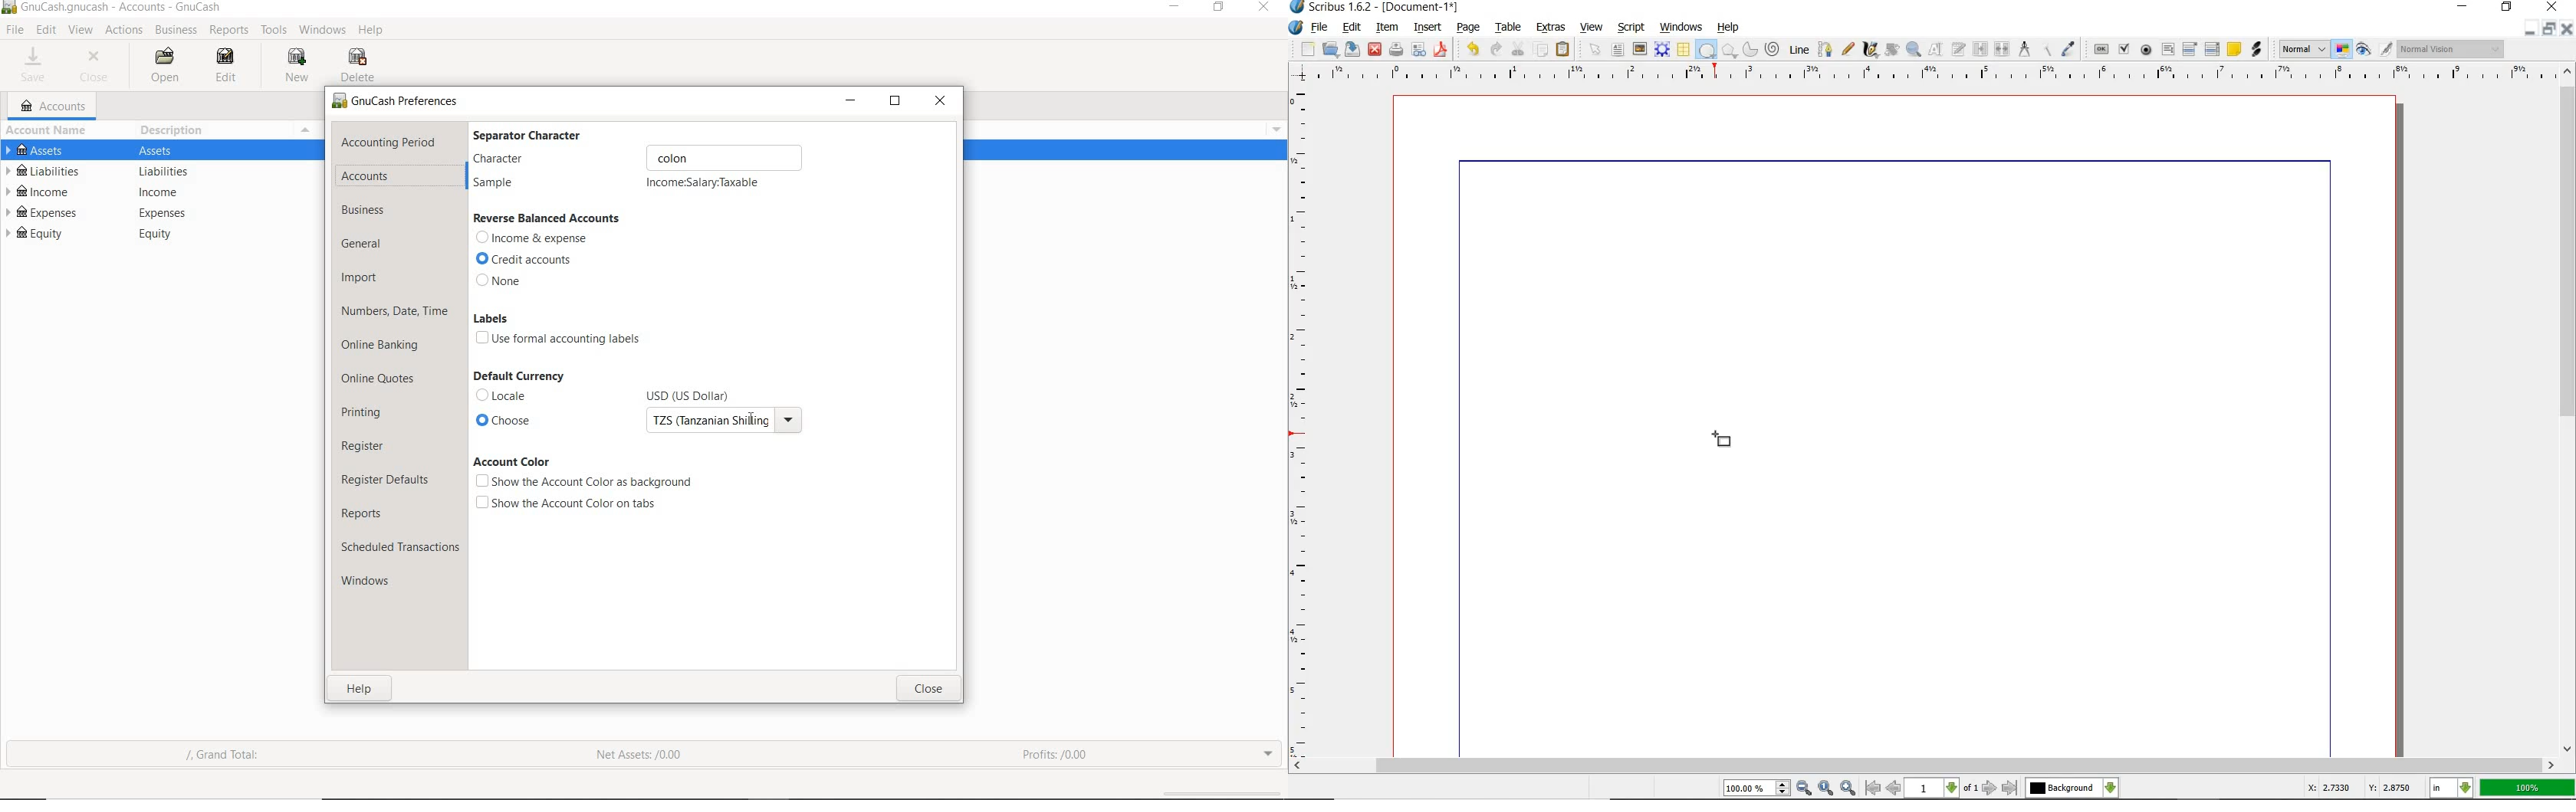 Image resolution: width=2576 pixels, height=812 pixels. Describe the element at coordinates (1595, 51) in the screenshot. I see `SELECT` at that location.